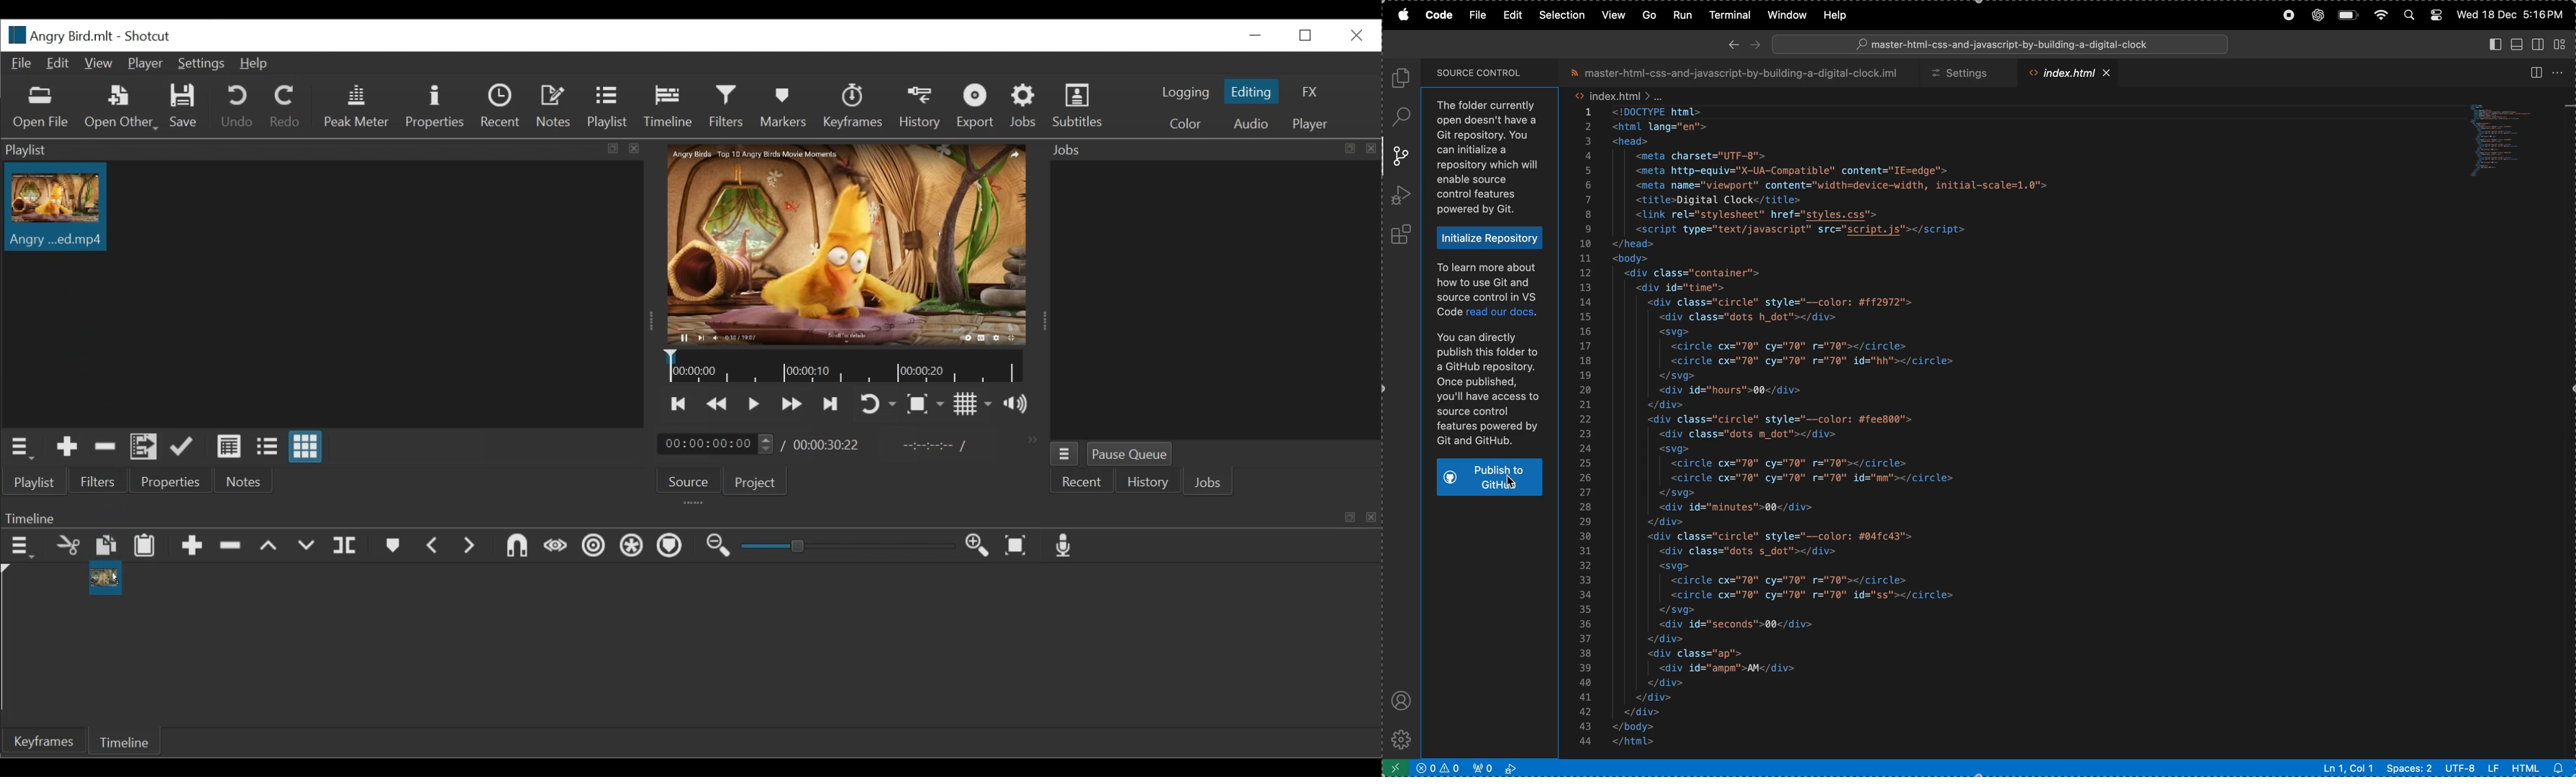 This screenshot has width=2576, height=784. I want to click on help, so click(1842, 14).